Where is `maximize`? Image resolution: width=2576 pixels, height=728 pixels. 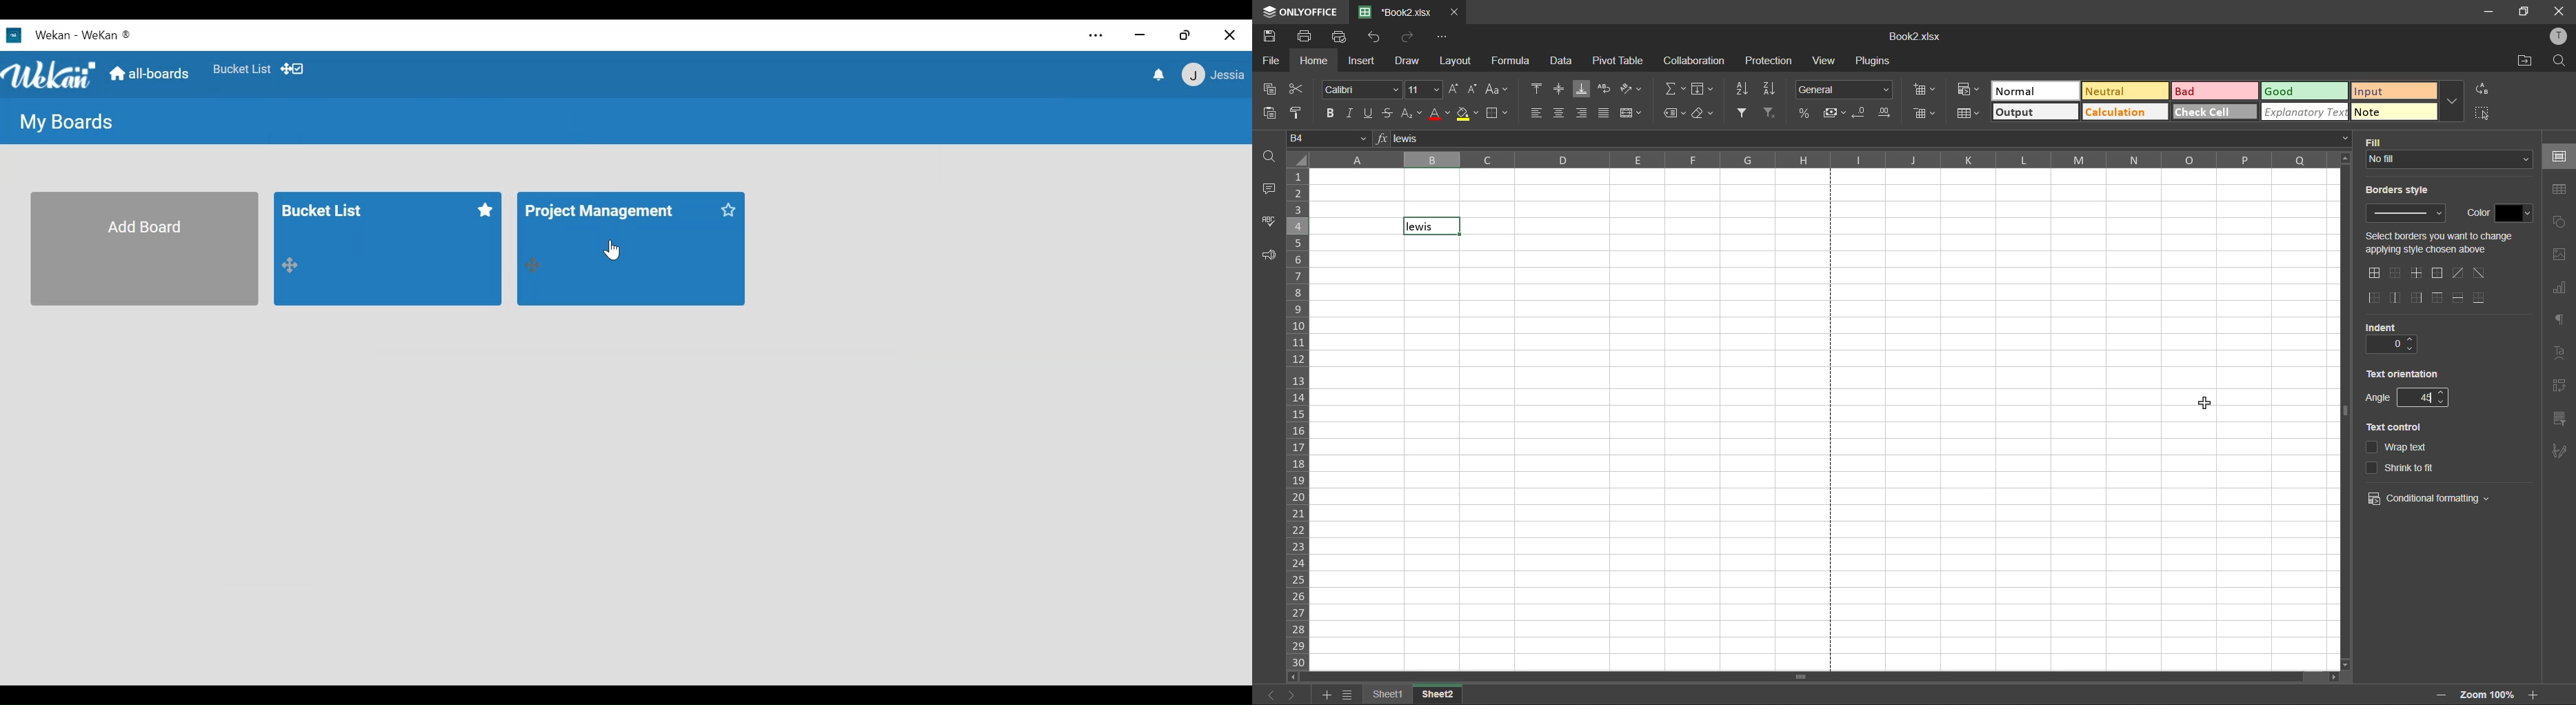 maximize is located at coordinates (2525, 12).